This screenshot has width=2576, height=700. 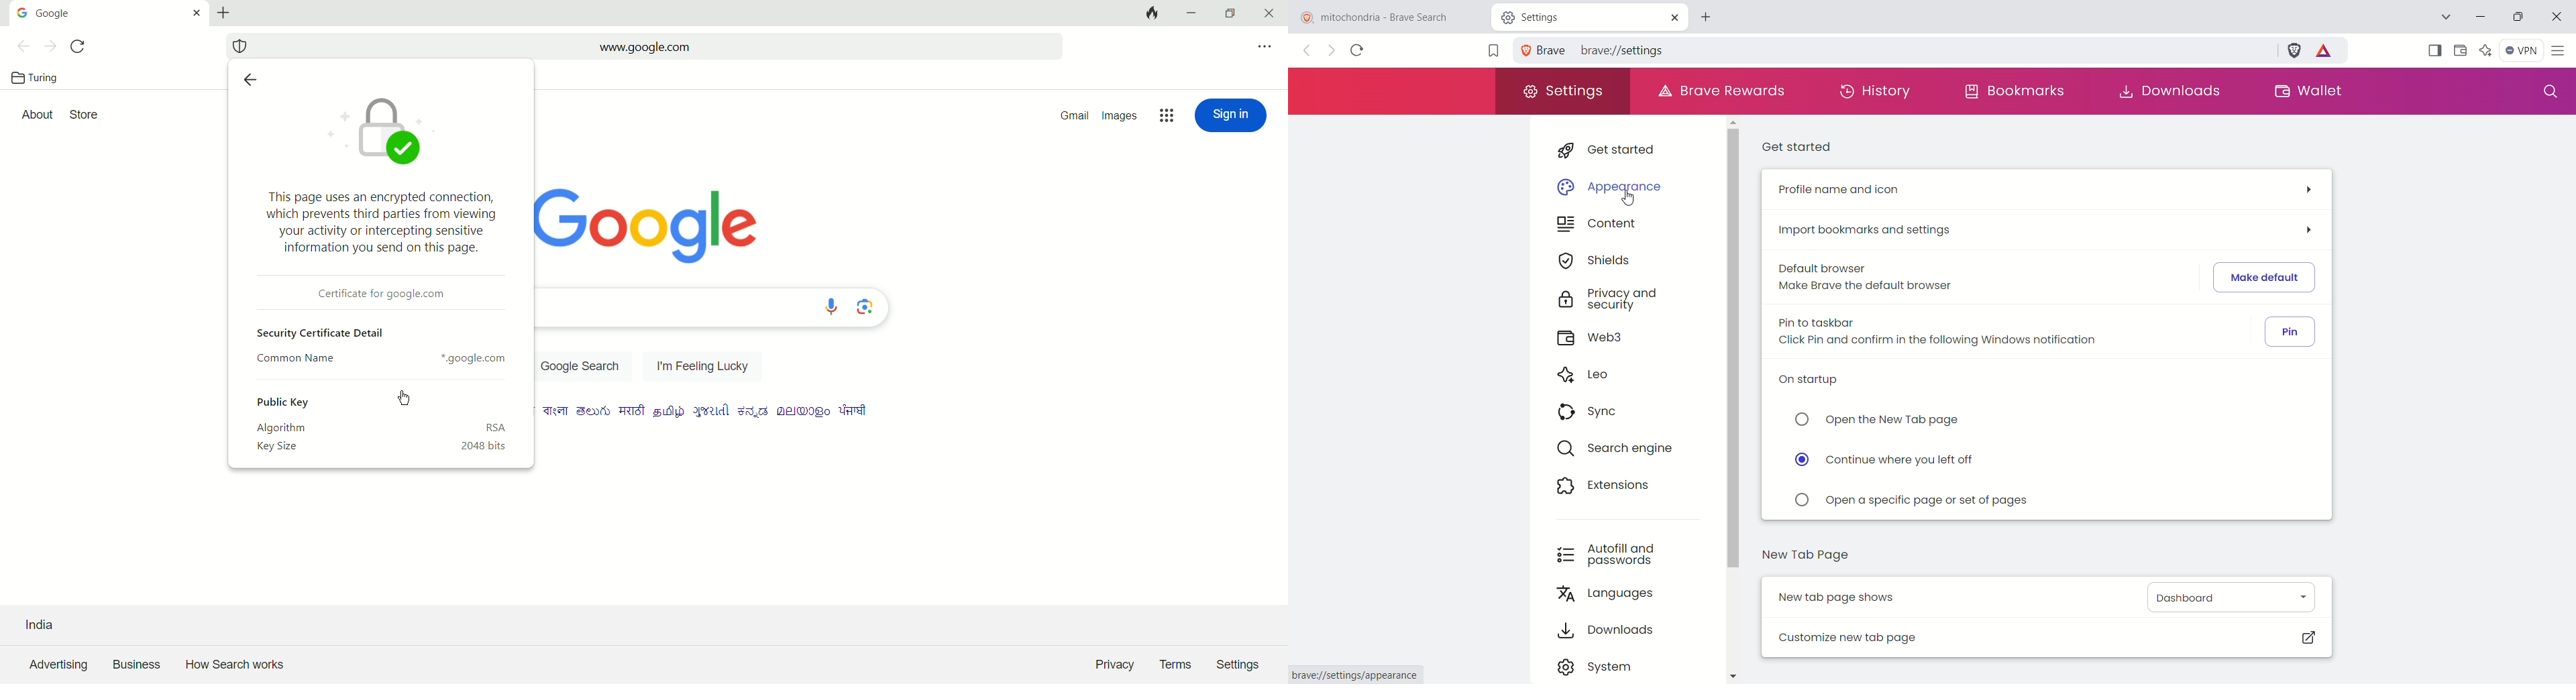 What do you see at coordinates (239, 47) in the screenshot?
I see `security` at bounding box center [239, 47].